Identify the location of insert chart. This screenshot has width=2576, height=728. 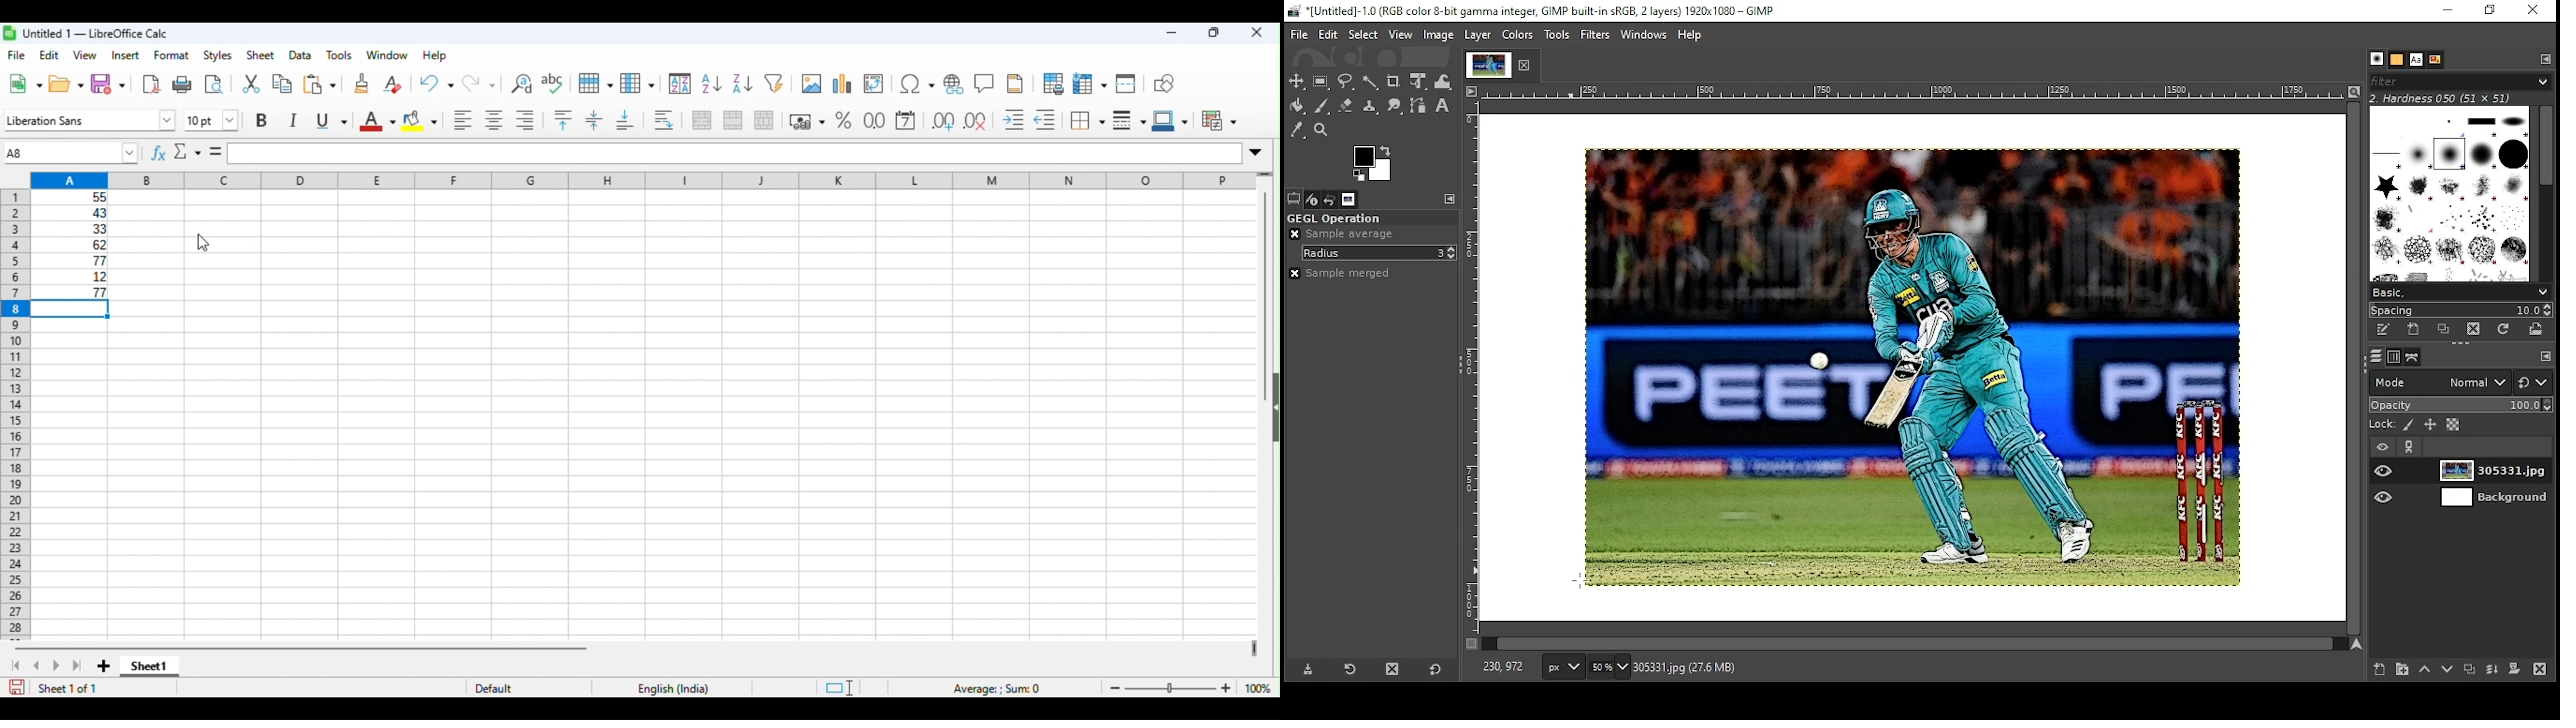
(844, 82).